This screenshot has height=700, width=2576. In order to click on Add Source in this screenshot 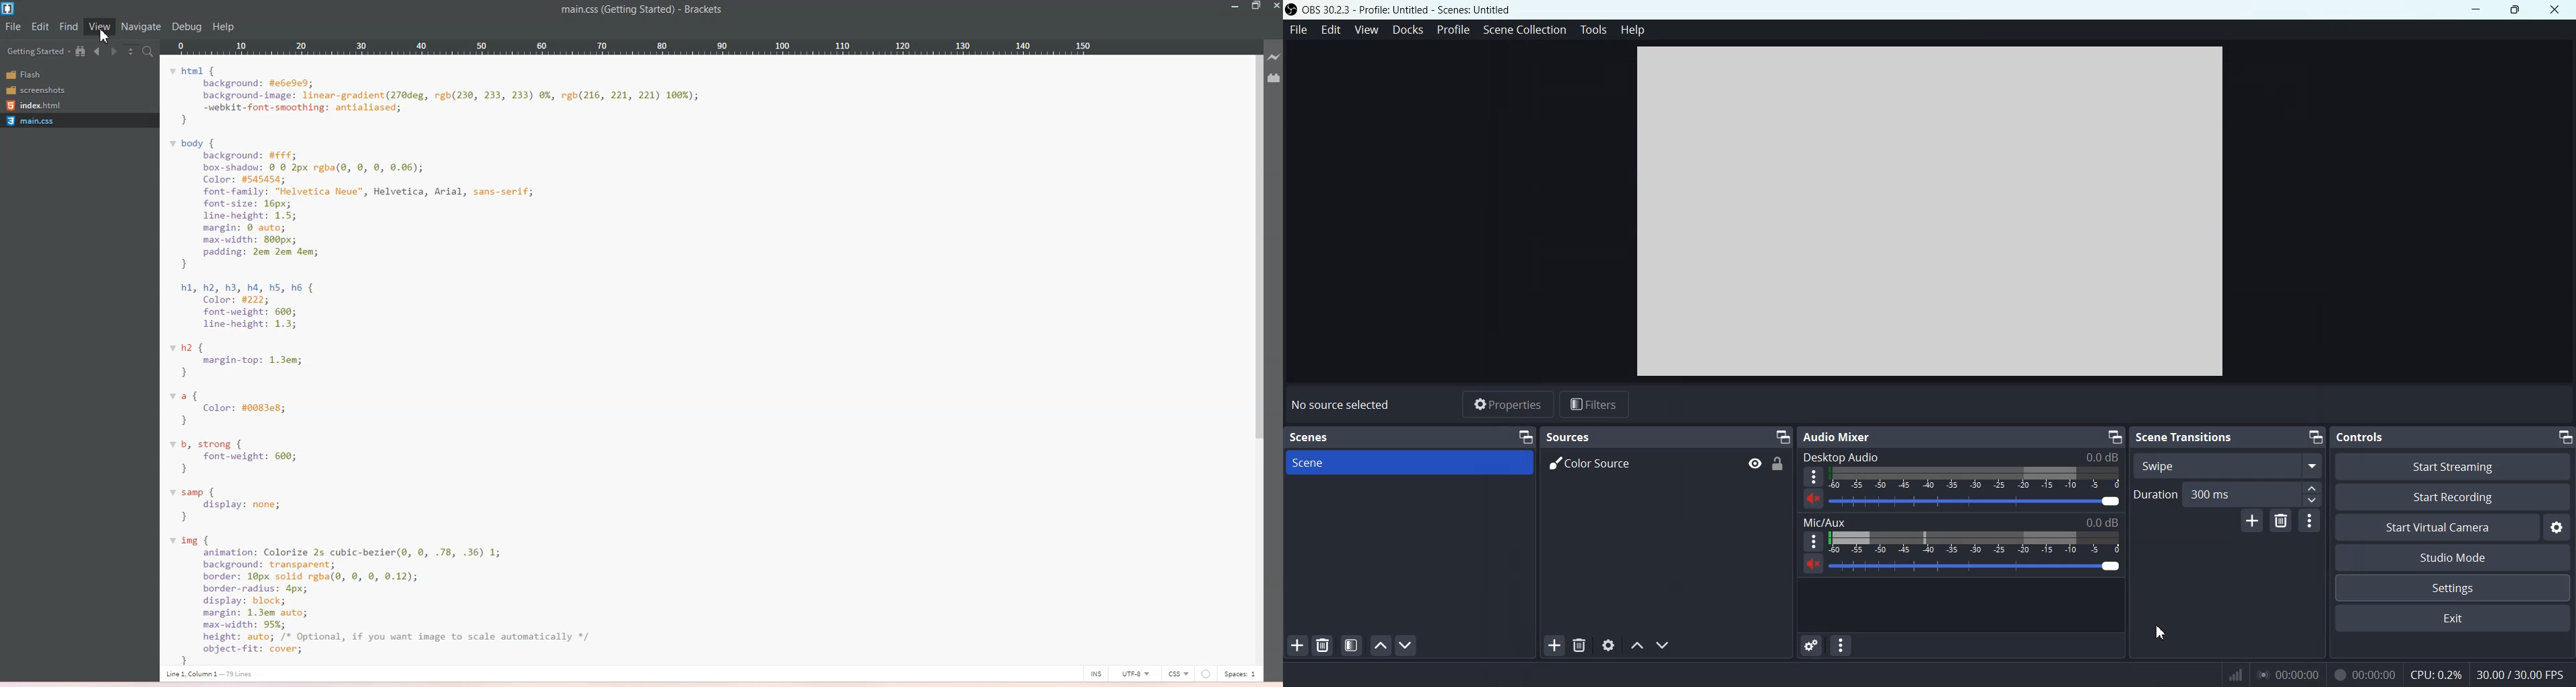, I will do `click(1554, 645)`.